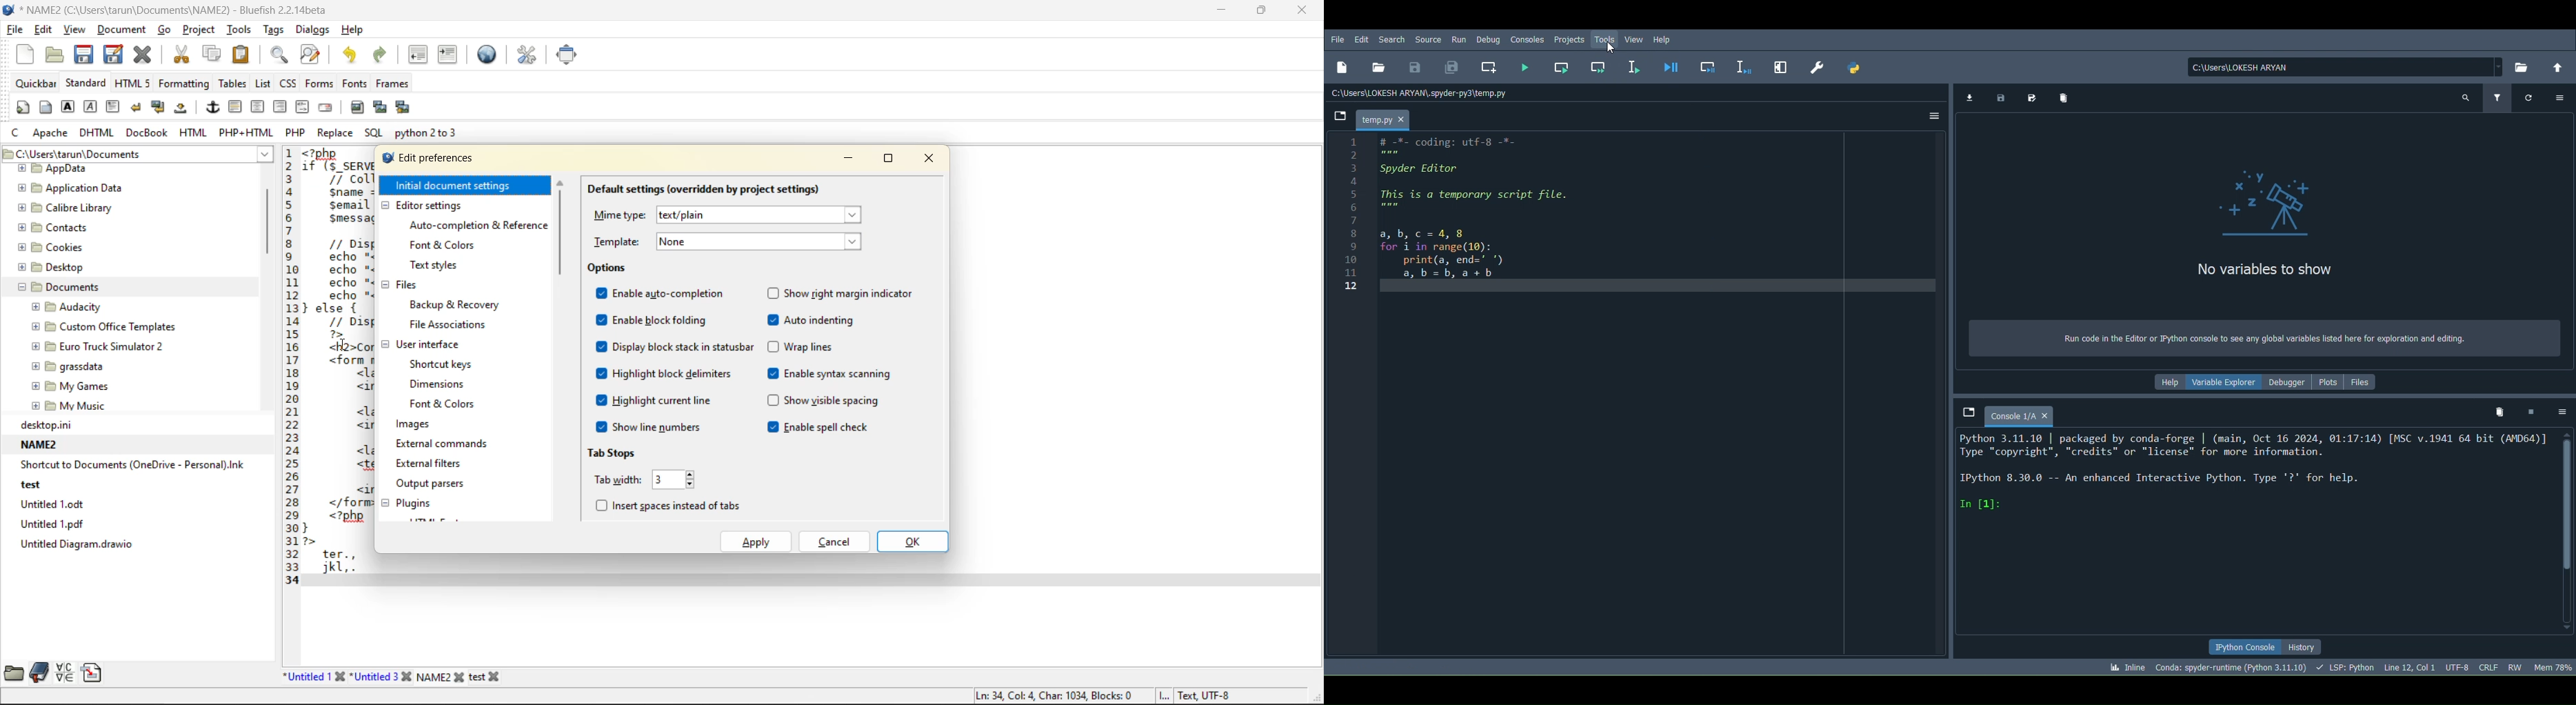  What do you see at coordinates (1338, 119) in the screenshot?
I see `Browse tabs` at bounding box center [1338, 119].